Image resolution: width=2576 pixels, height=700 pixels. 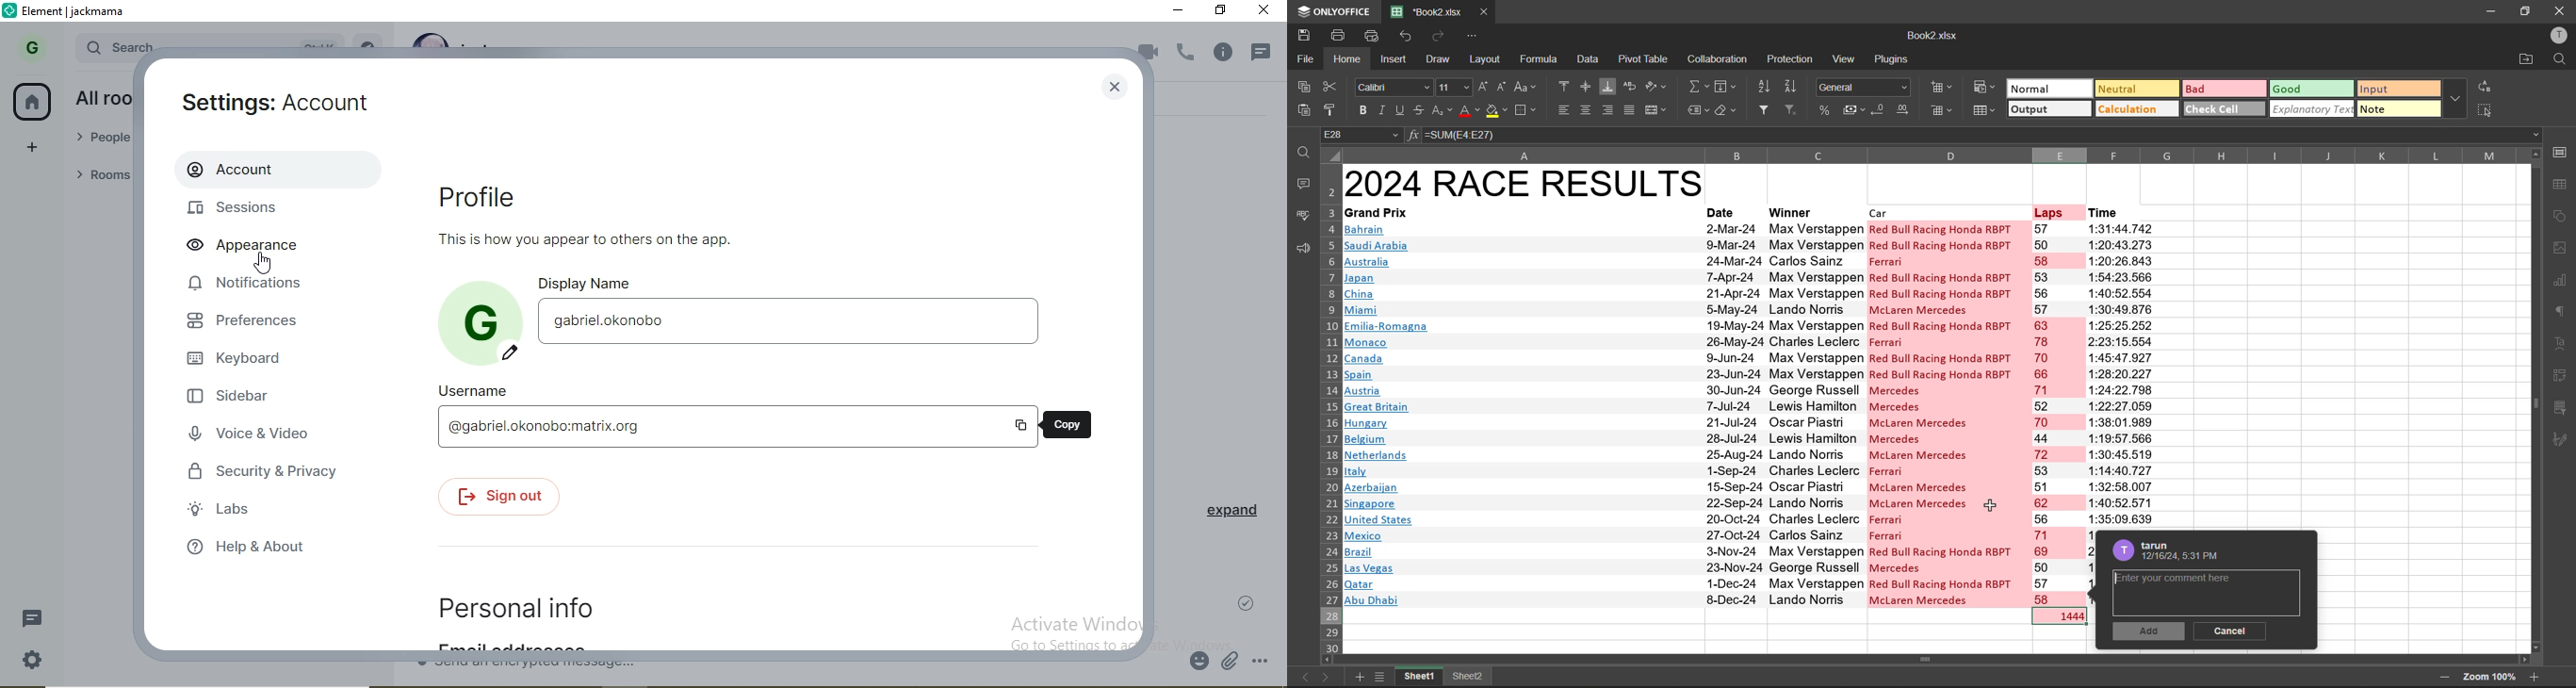 What do you see at coordinates (32, 660) in the screenshot?
I see `settings` at bounding box center [32, 660].